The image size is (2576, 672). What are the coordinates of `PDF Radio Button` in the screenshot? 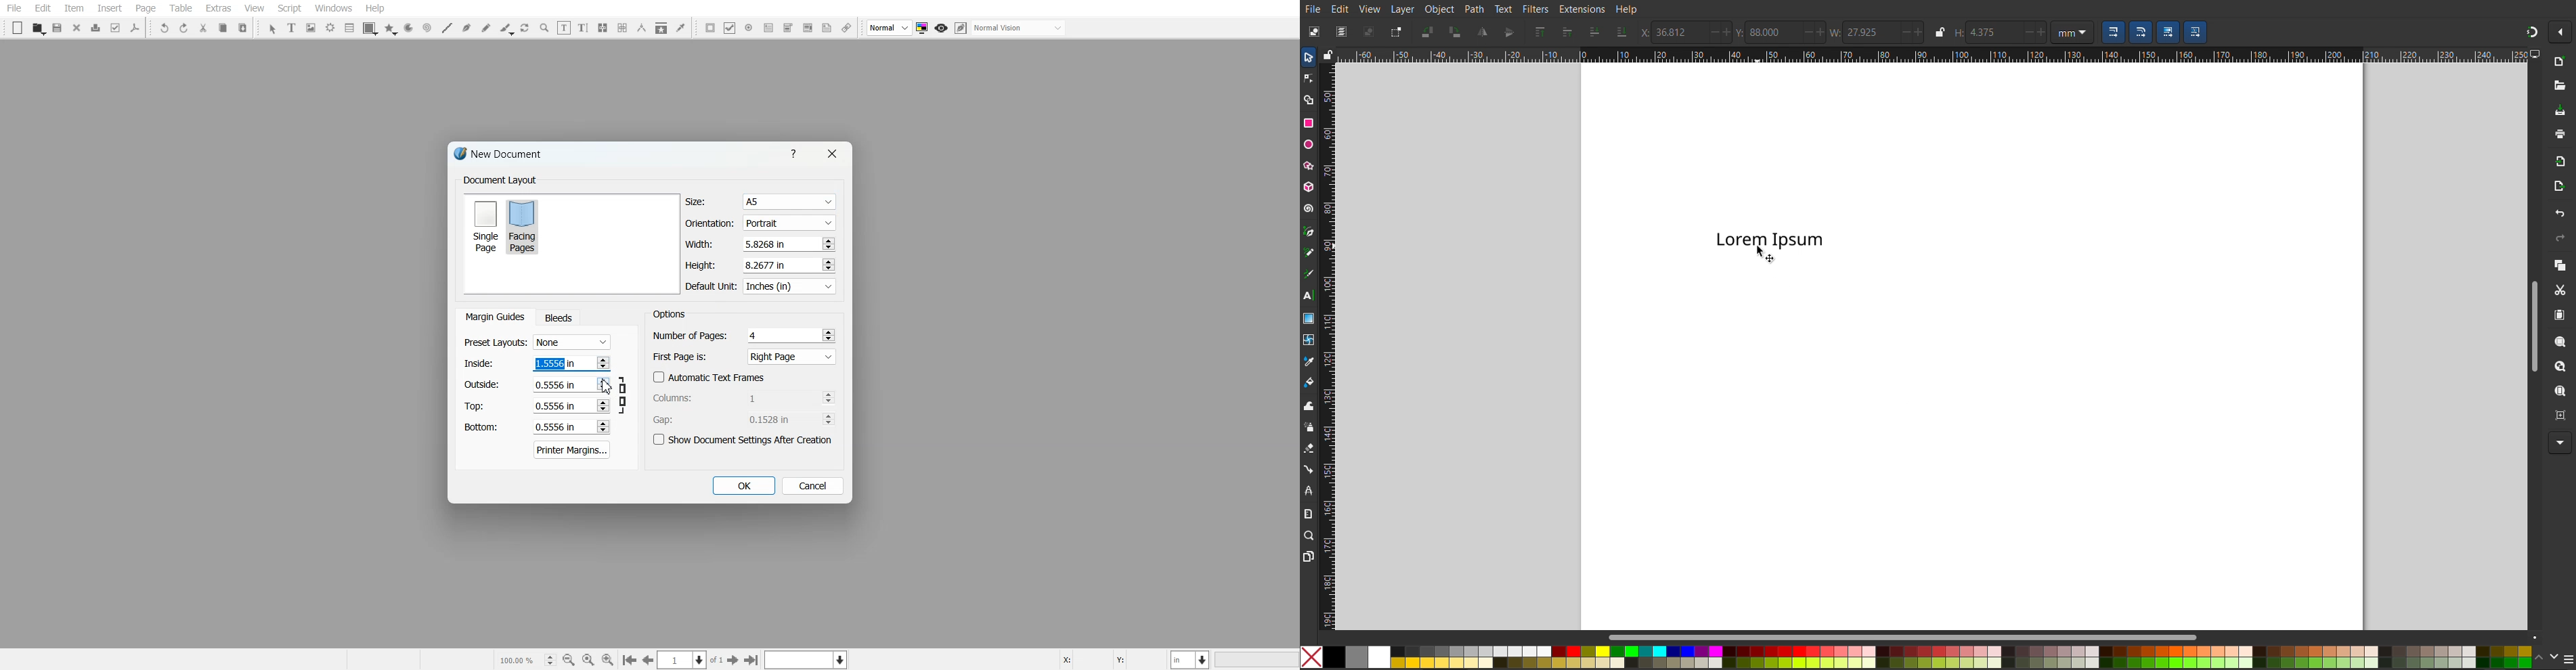 It's located at (749, 28).